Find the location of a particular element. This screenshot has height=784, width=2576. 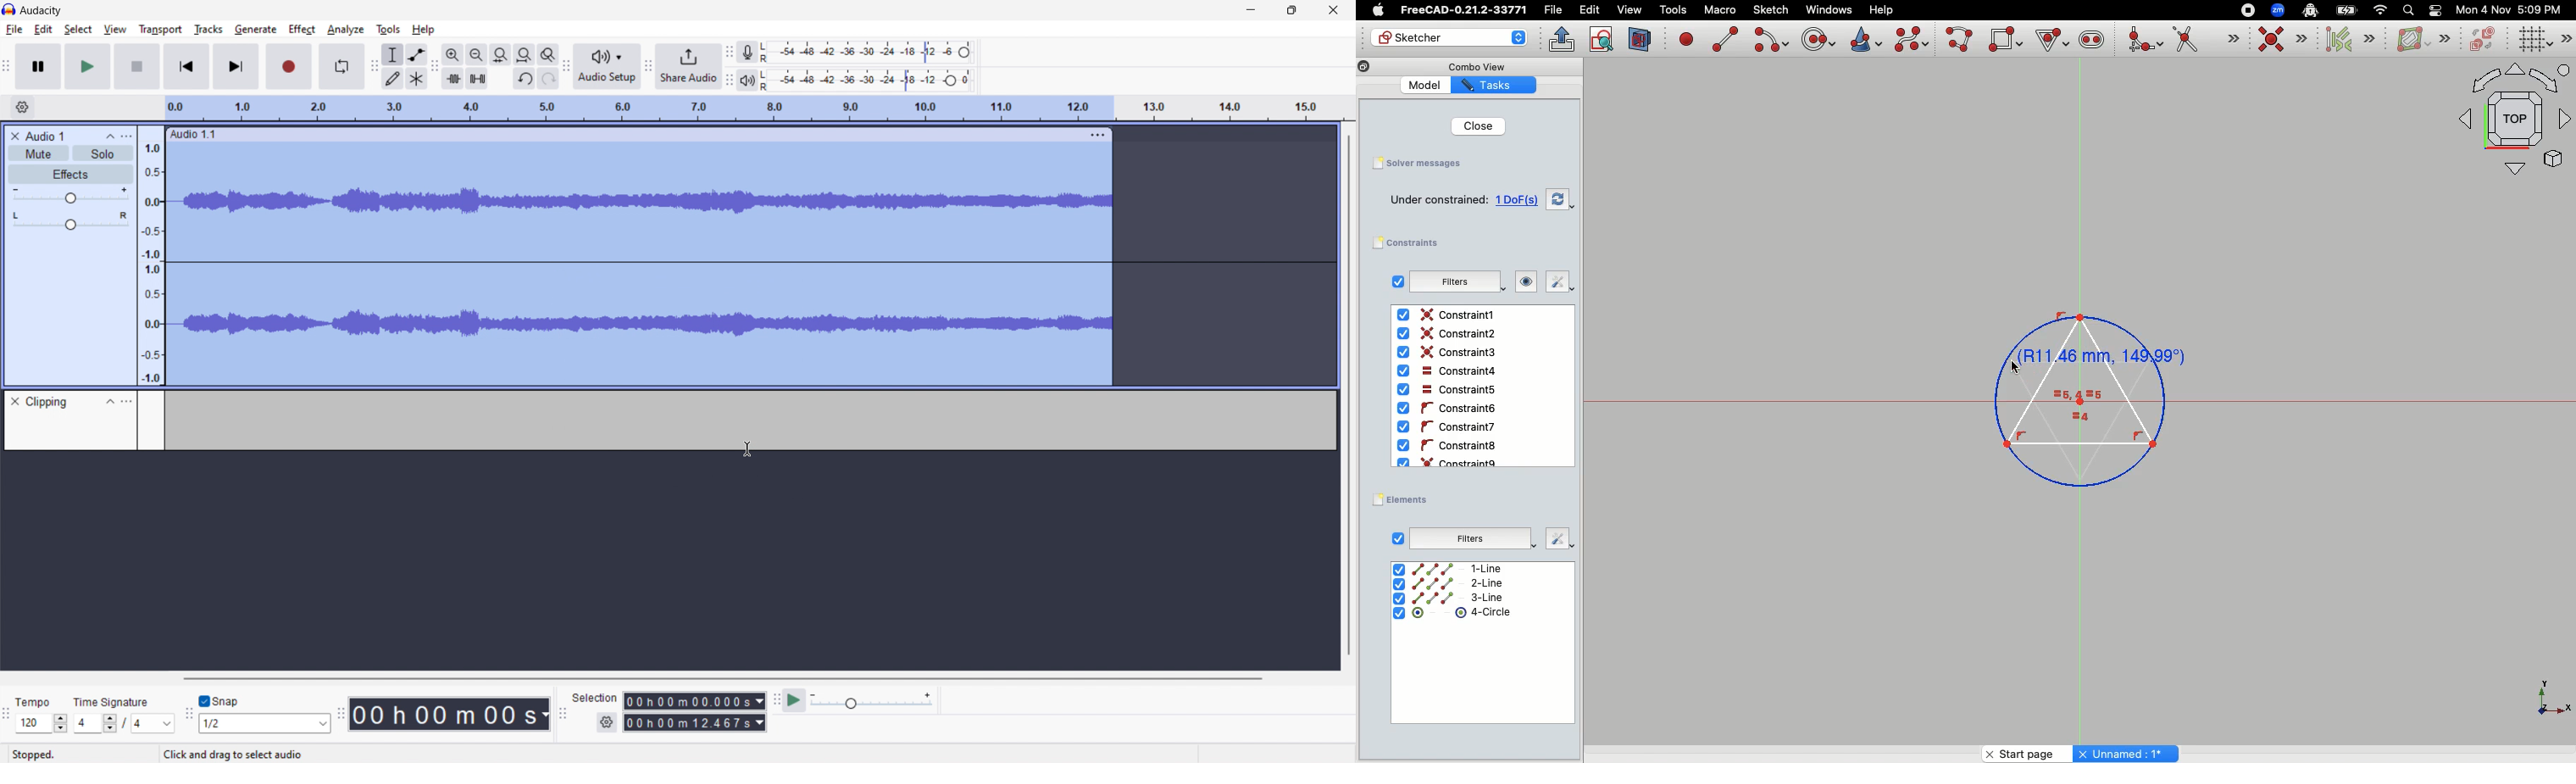

Create circle is located at coordinates (1818, 37).